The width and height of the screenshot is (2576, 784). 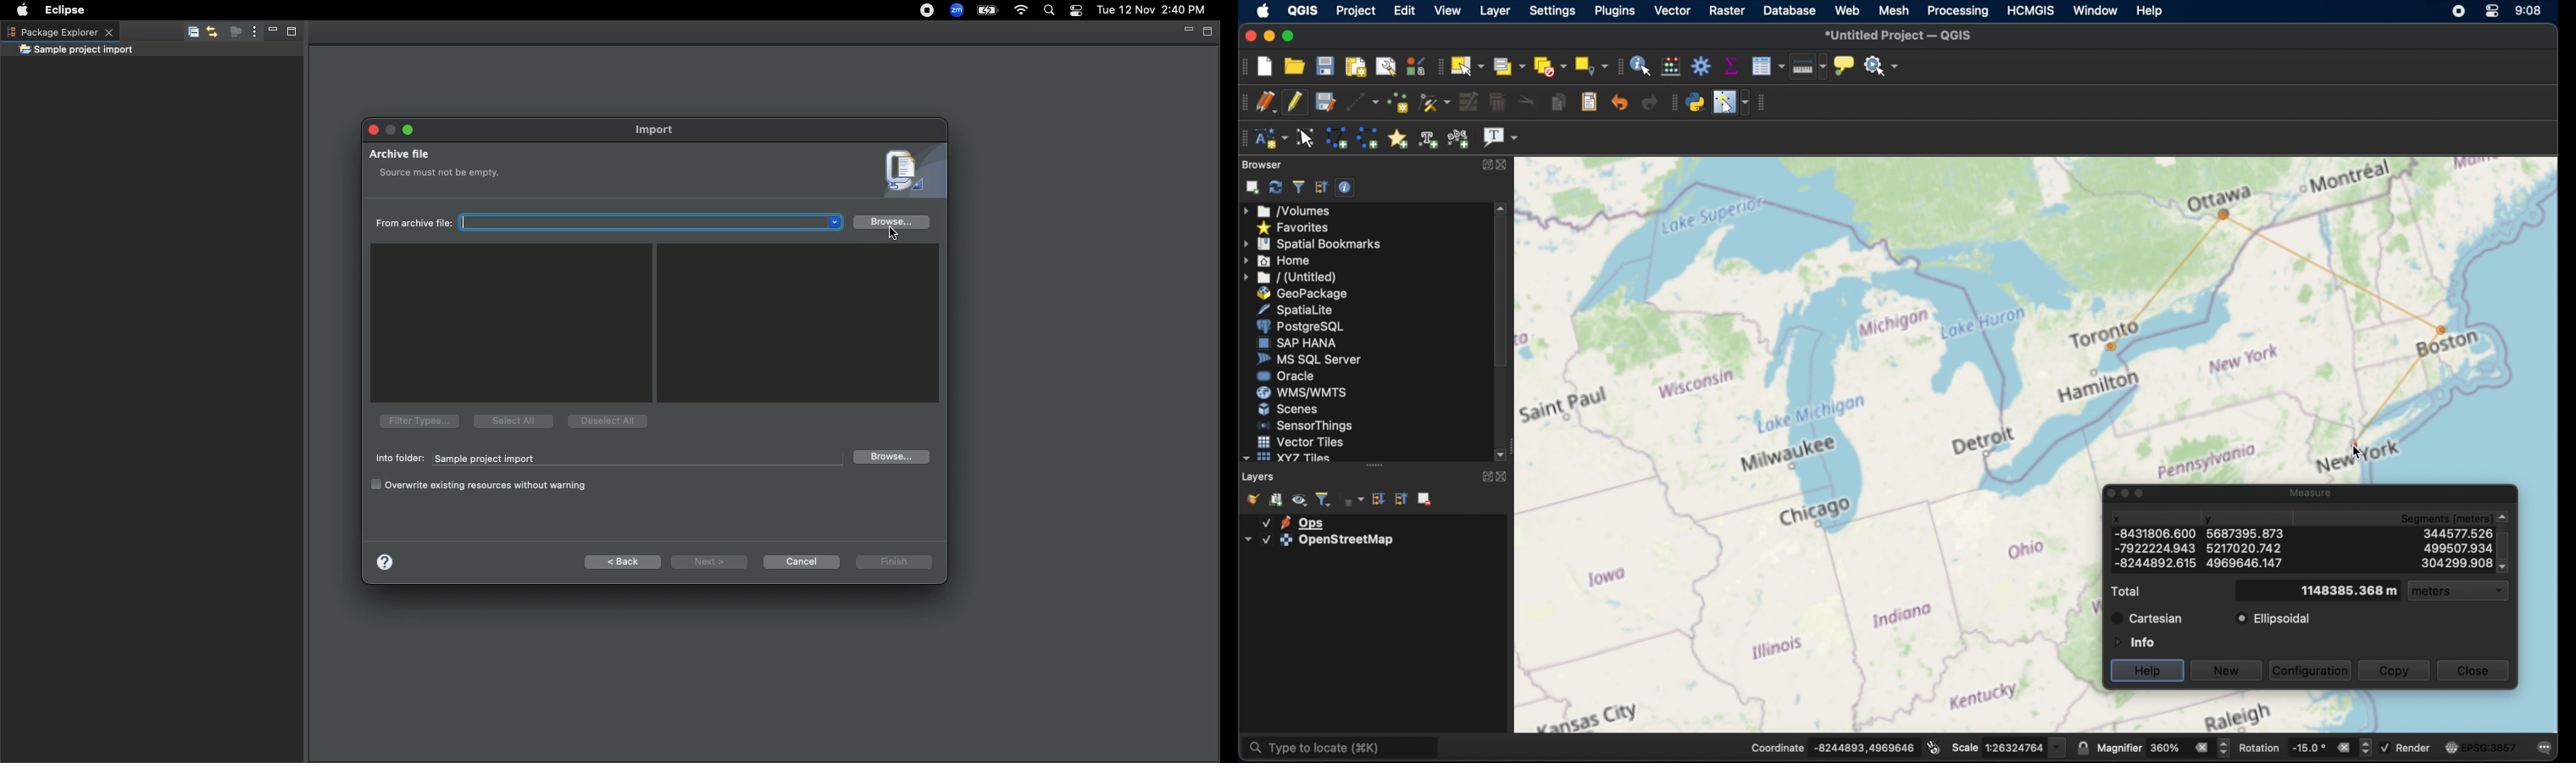 What do you see at coordinates (2481, 745) in the screenshot?
I see `current CRS` at bounding box center [2481, 745].